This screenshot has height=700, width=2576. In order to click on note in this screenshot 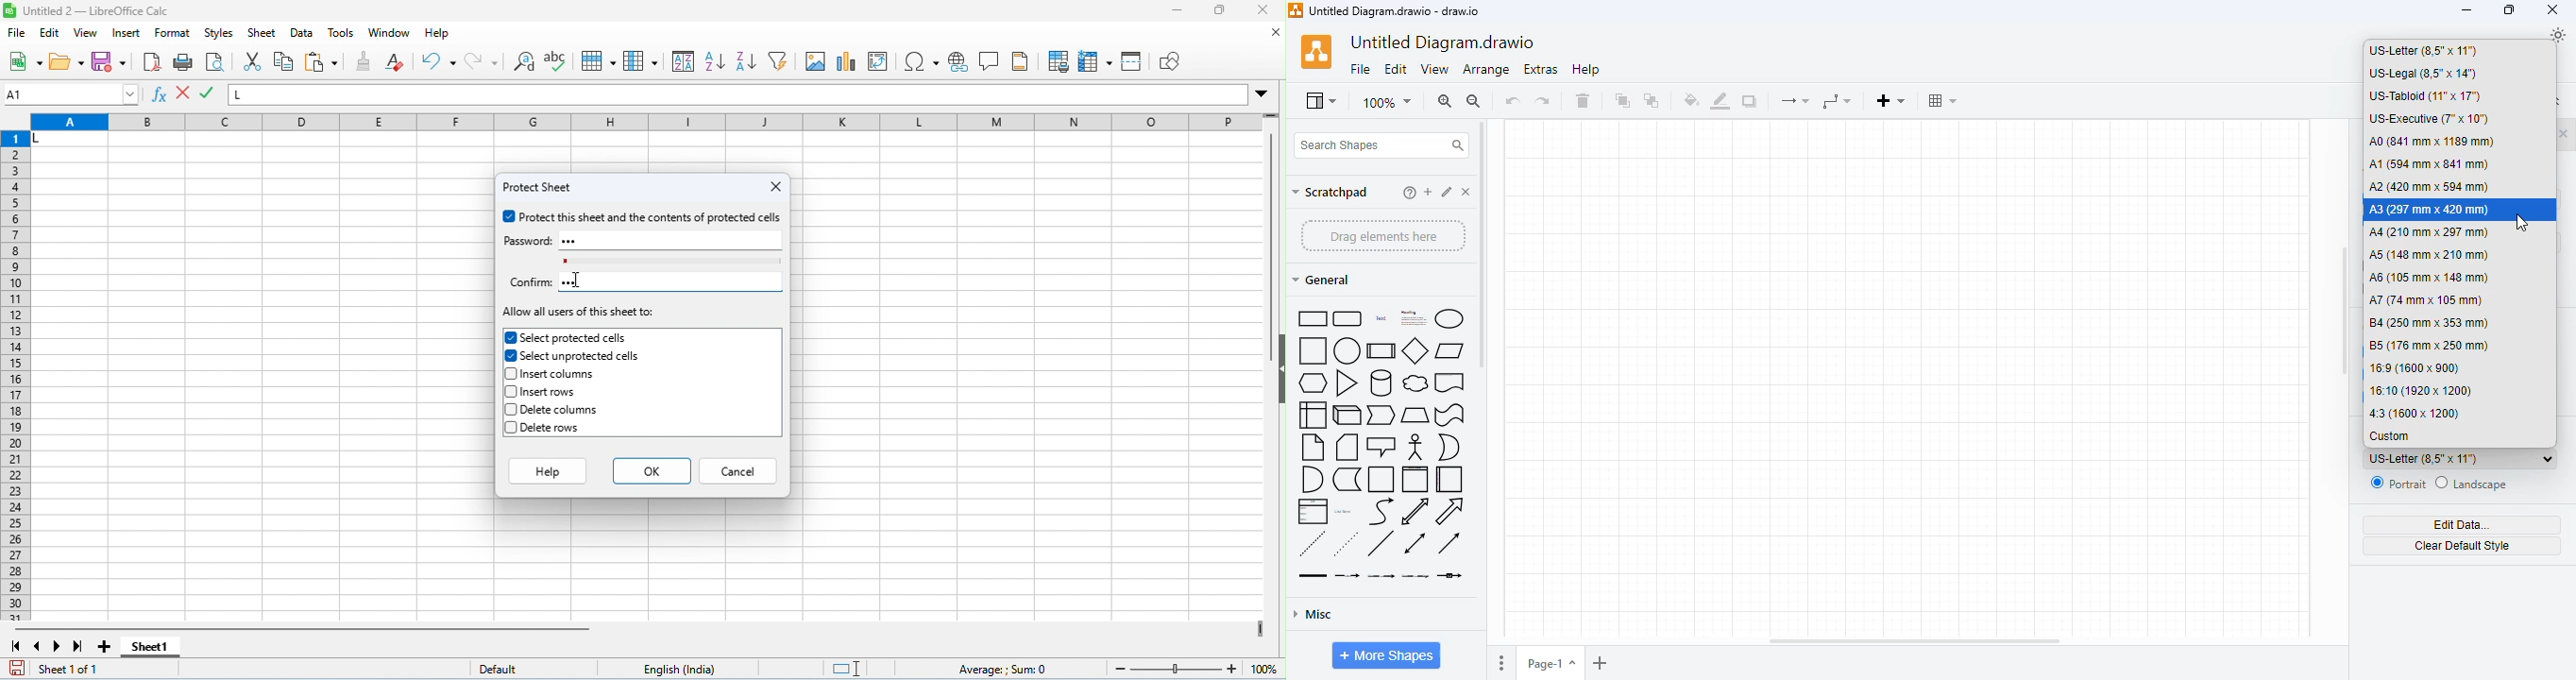, I will do `click(1313, 447)`.